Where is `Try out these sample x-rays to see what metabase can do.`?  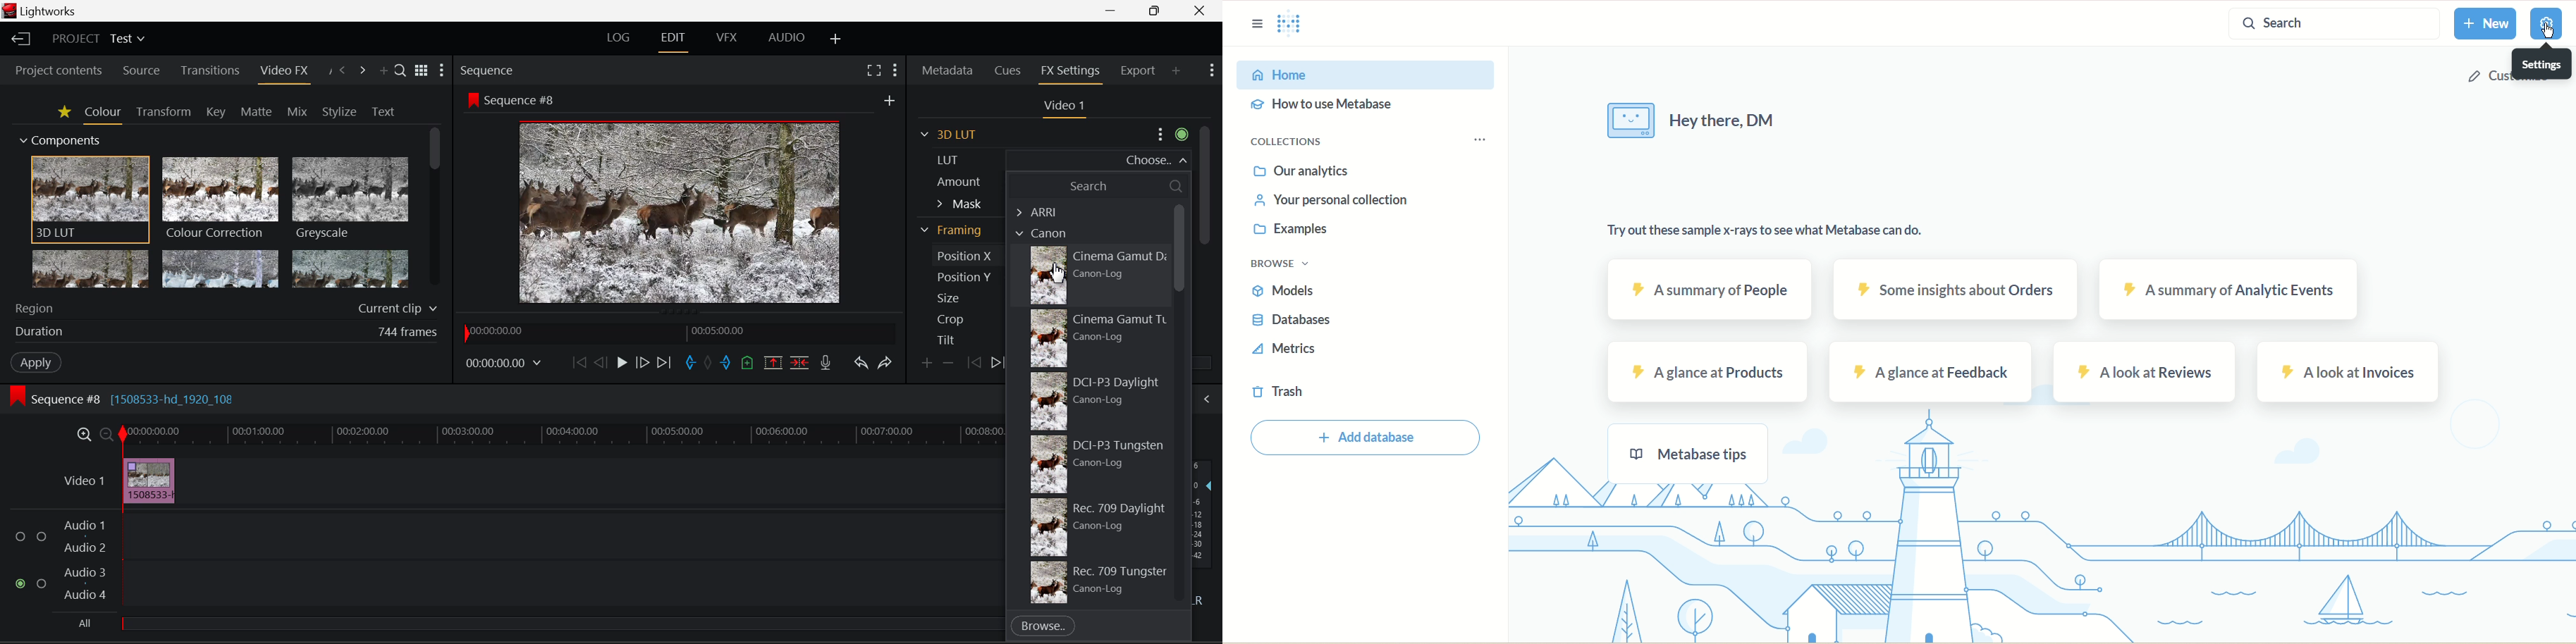
Try out these sample x-rays to see what metabase can do. is located at coordinates (1770, 230).